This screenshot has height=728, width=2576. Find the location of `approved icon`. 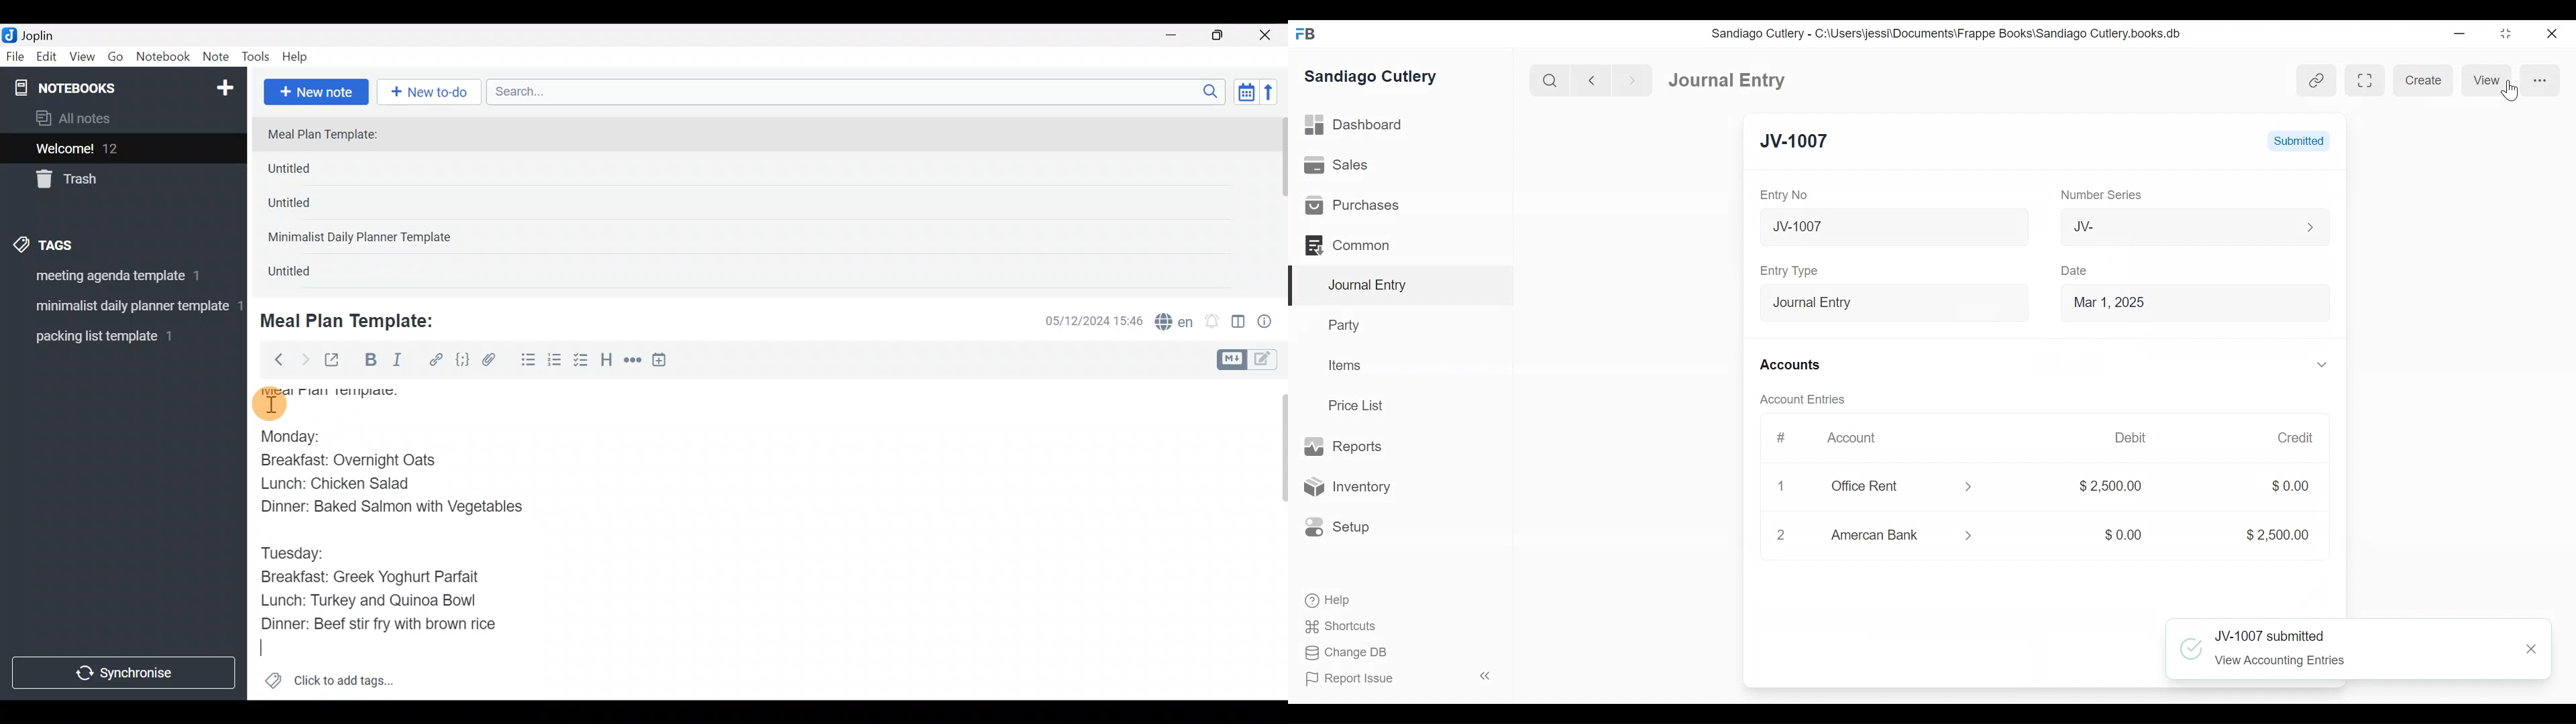

approved icon is located at coordinates (2191, 648).